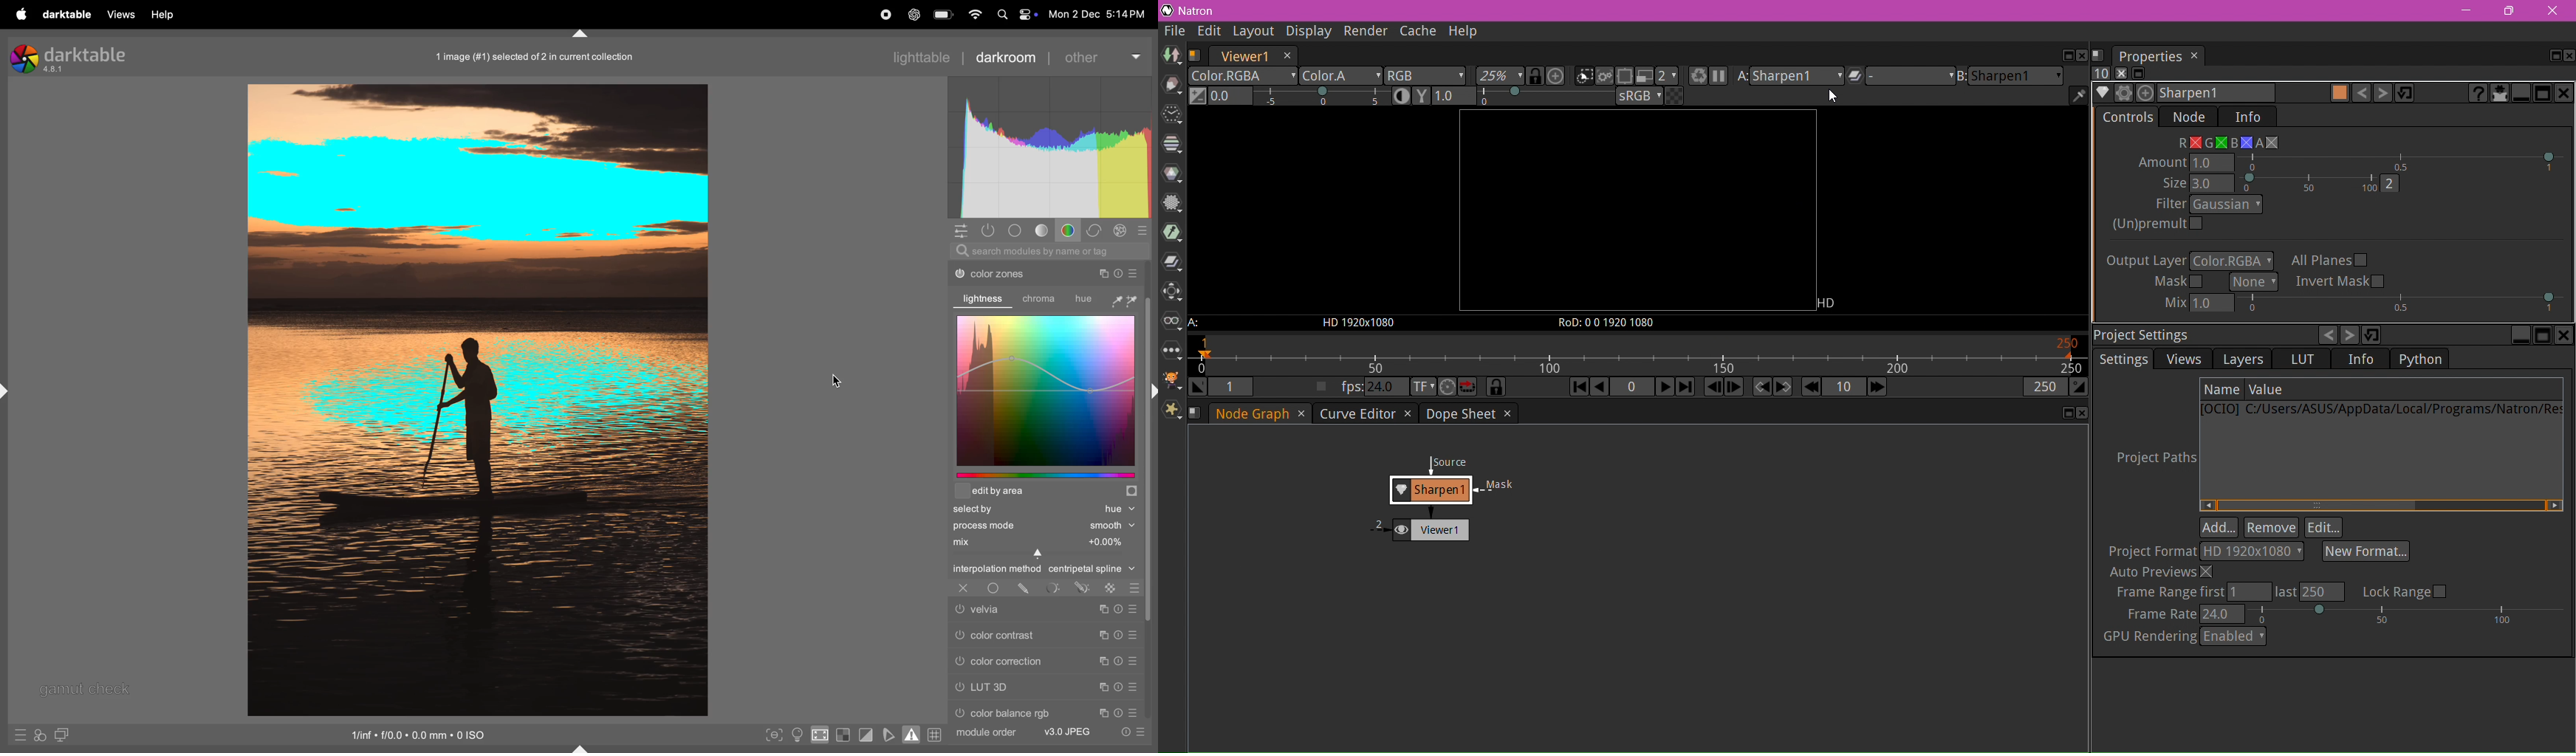 The width and height of the screenshot is (2576, 756). What do you see at coordinates (844, 735) in the screenshot?
I see `toggle indication of raw exposure` at bounding box center [844, 735].